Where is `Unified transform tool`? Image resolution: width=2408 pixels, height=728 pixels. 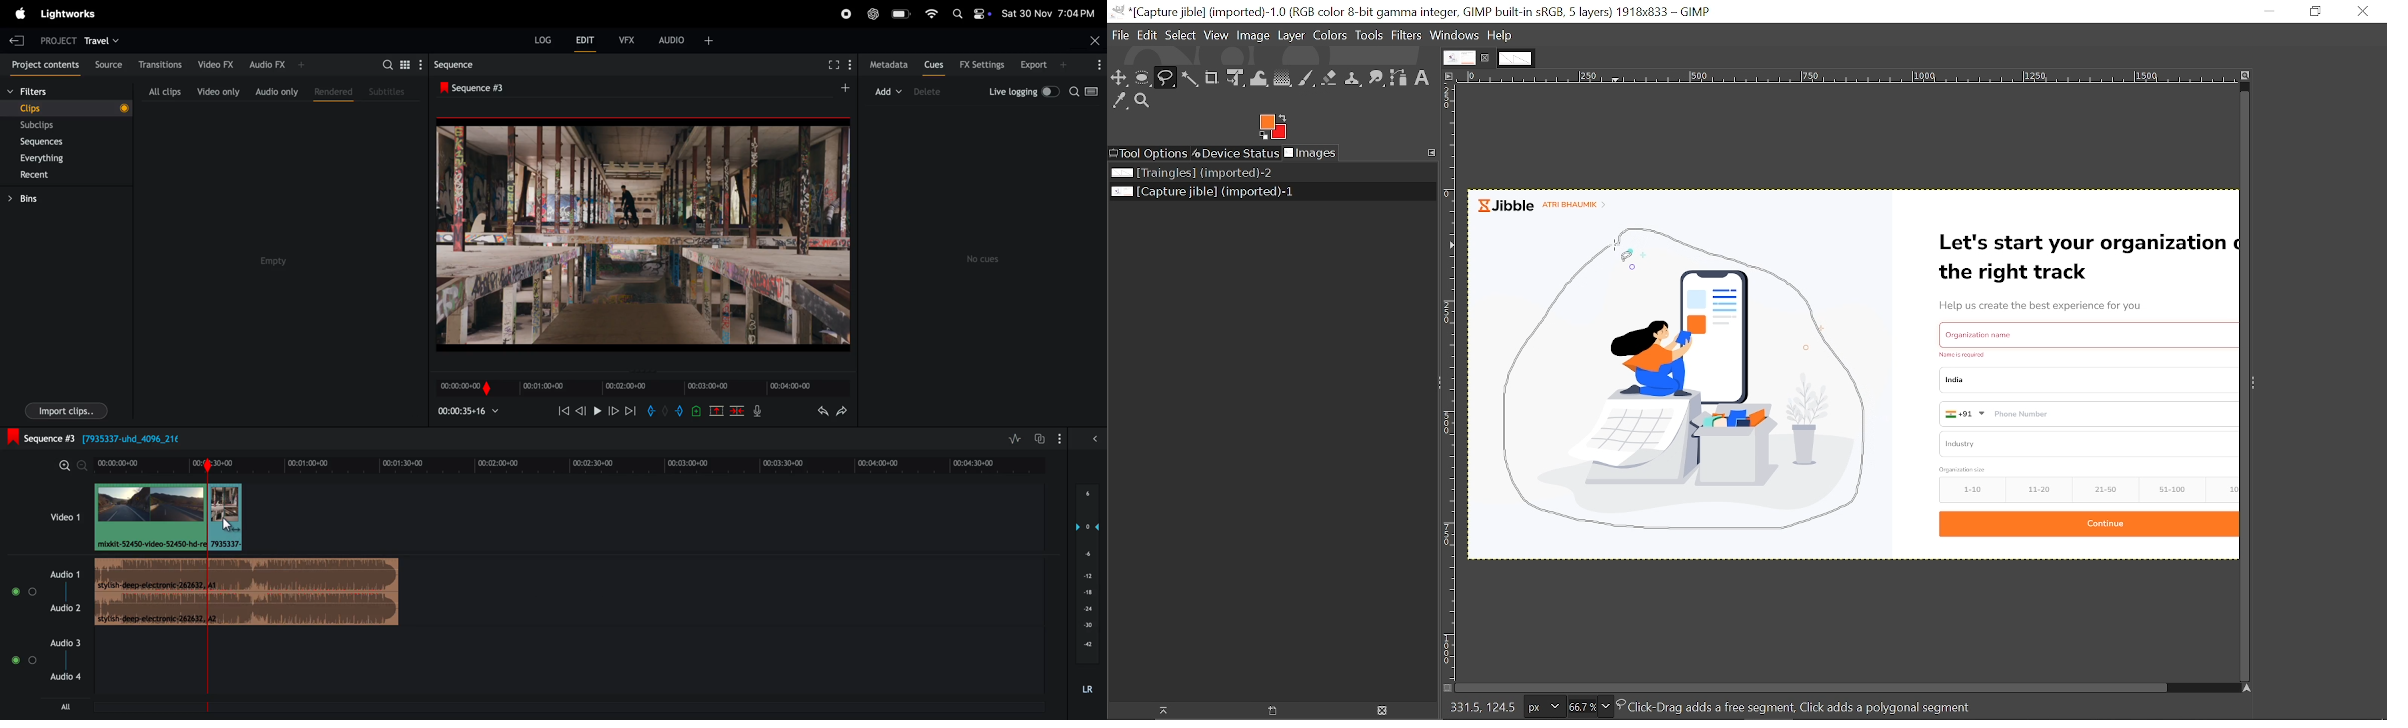 Unified transform tool is located at coordinates (1237, 78).